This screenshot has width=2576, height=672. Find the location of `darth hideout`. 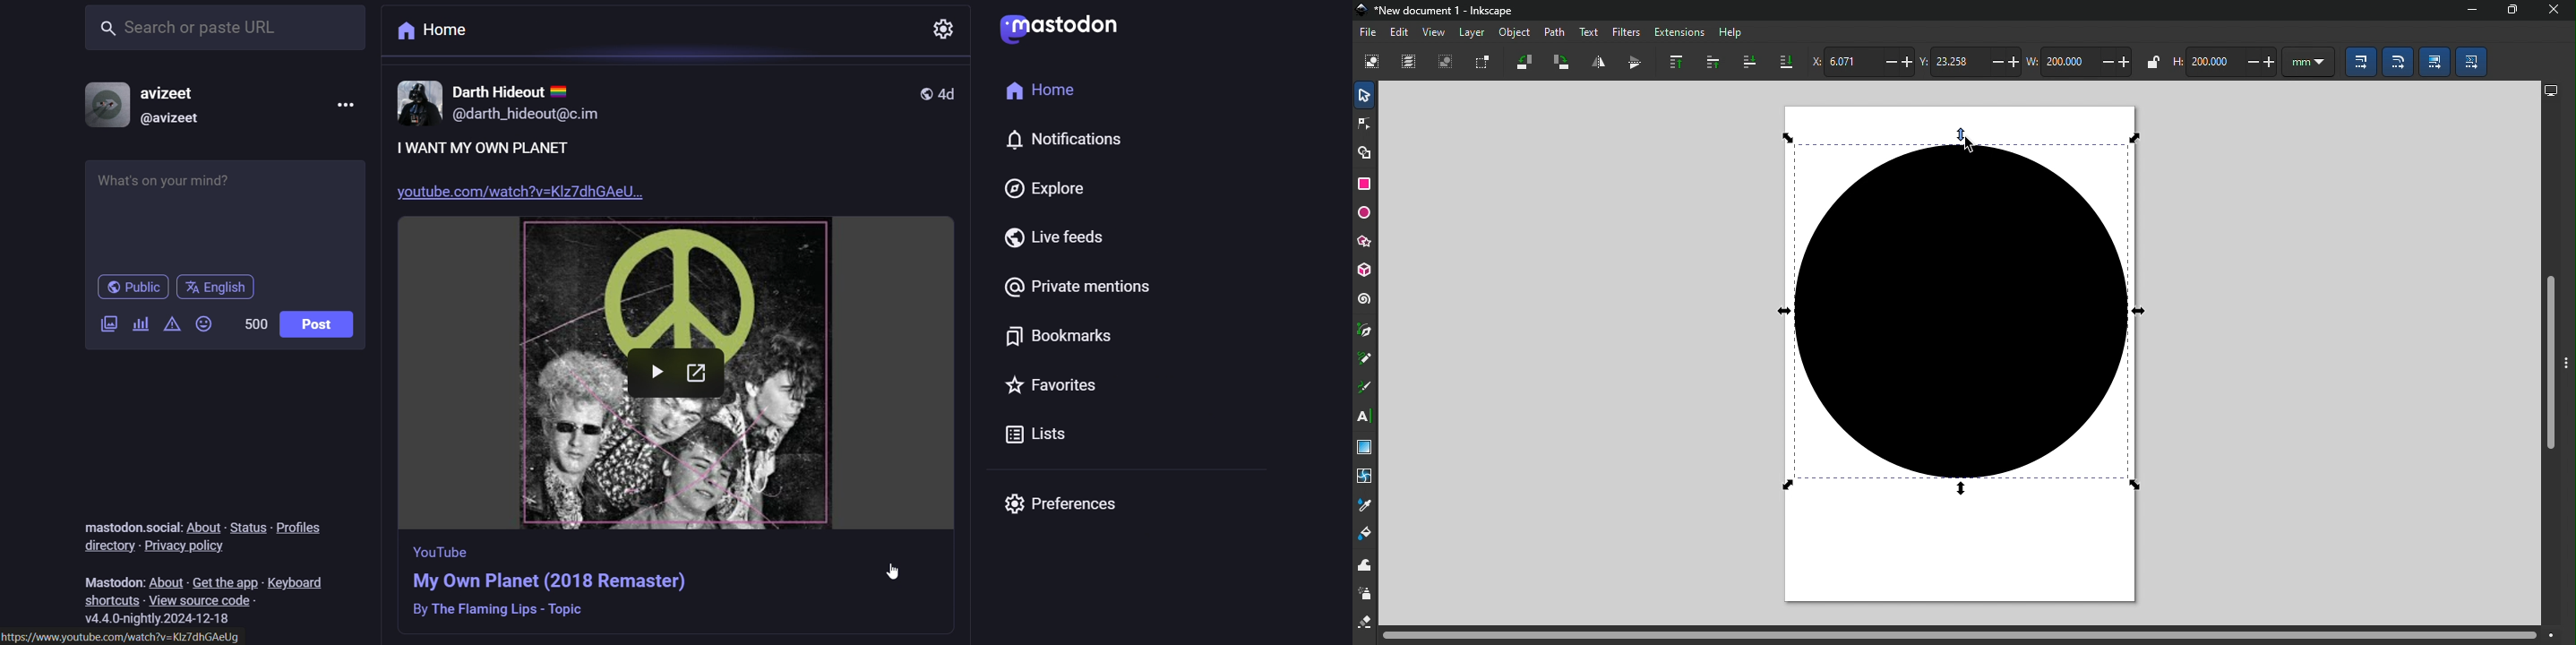

darth hideout is located at coordinates (513, 89).